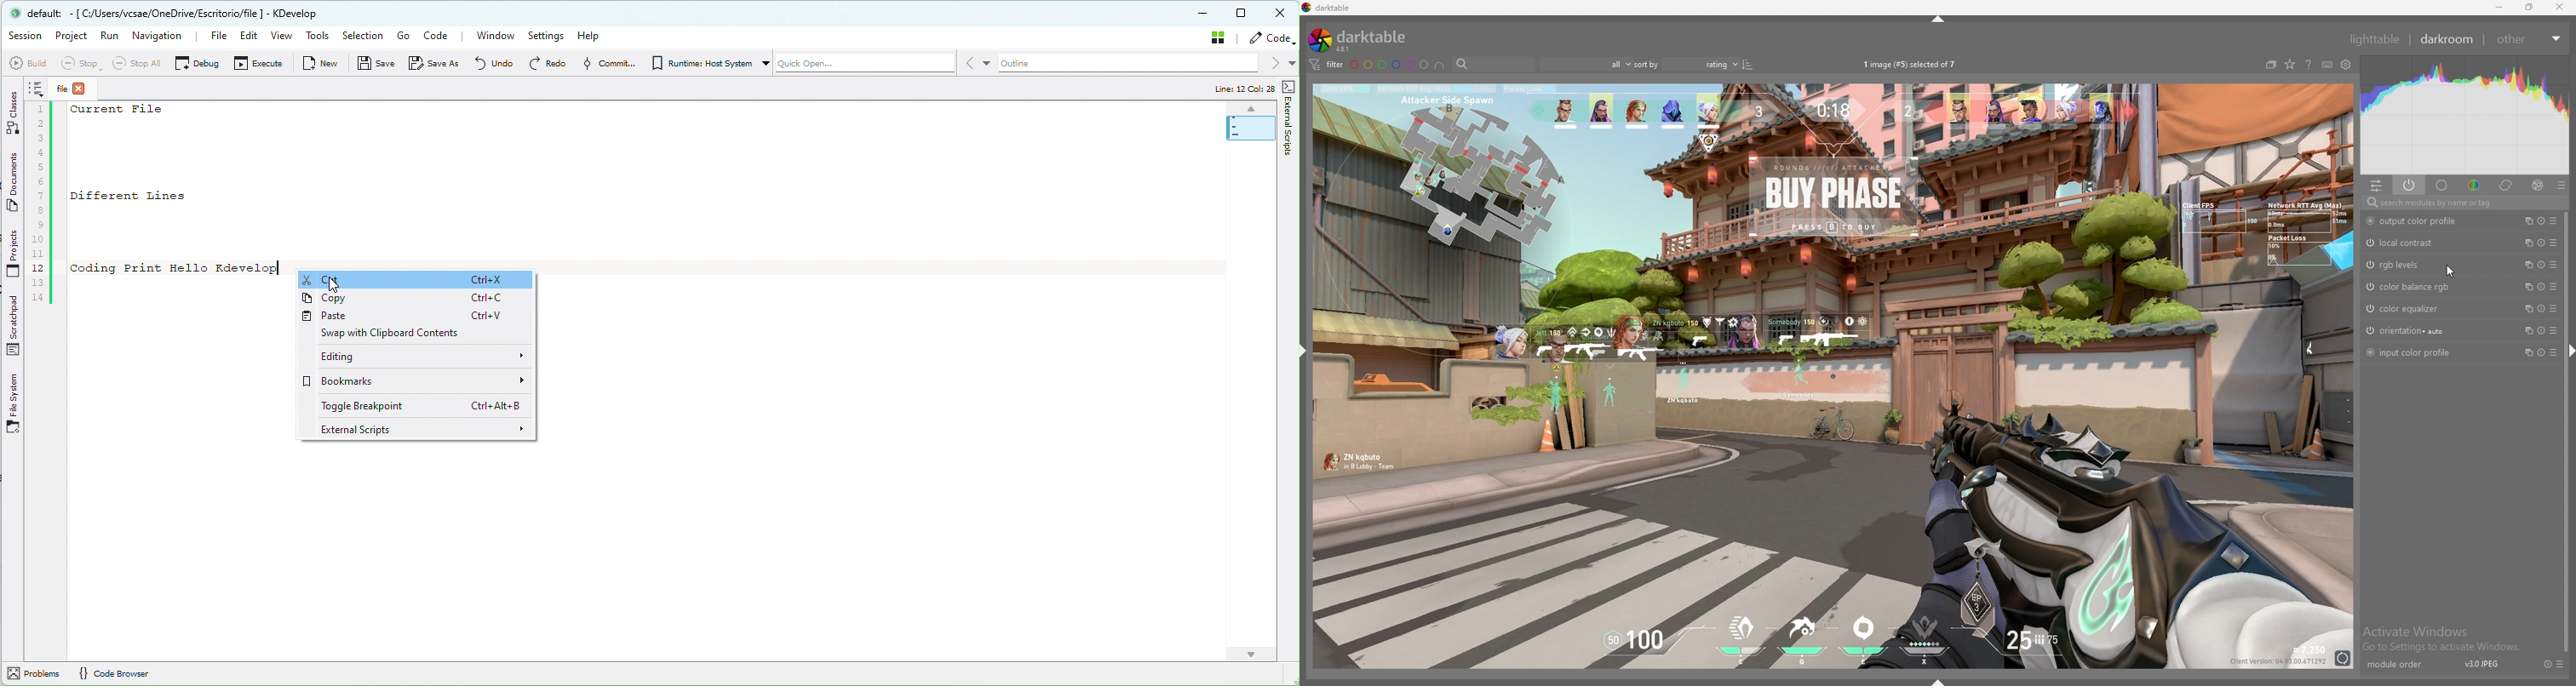 Image resolution: width=2576 pixels, height=700 pixels. Describe the element at coordinates (2445, 638) in the screenshot. I see `Windows Activation Prompt` at that location.